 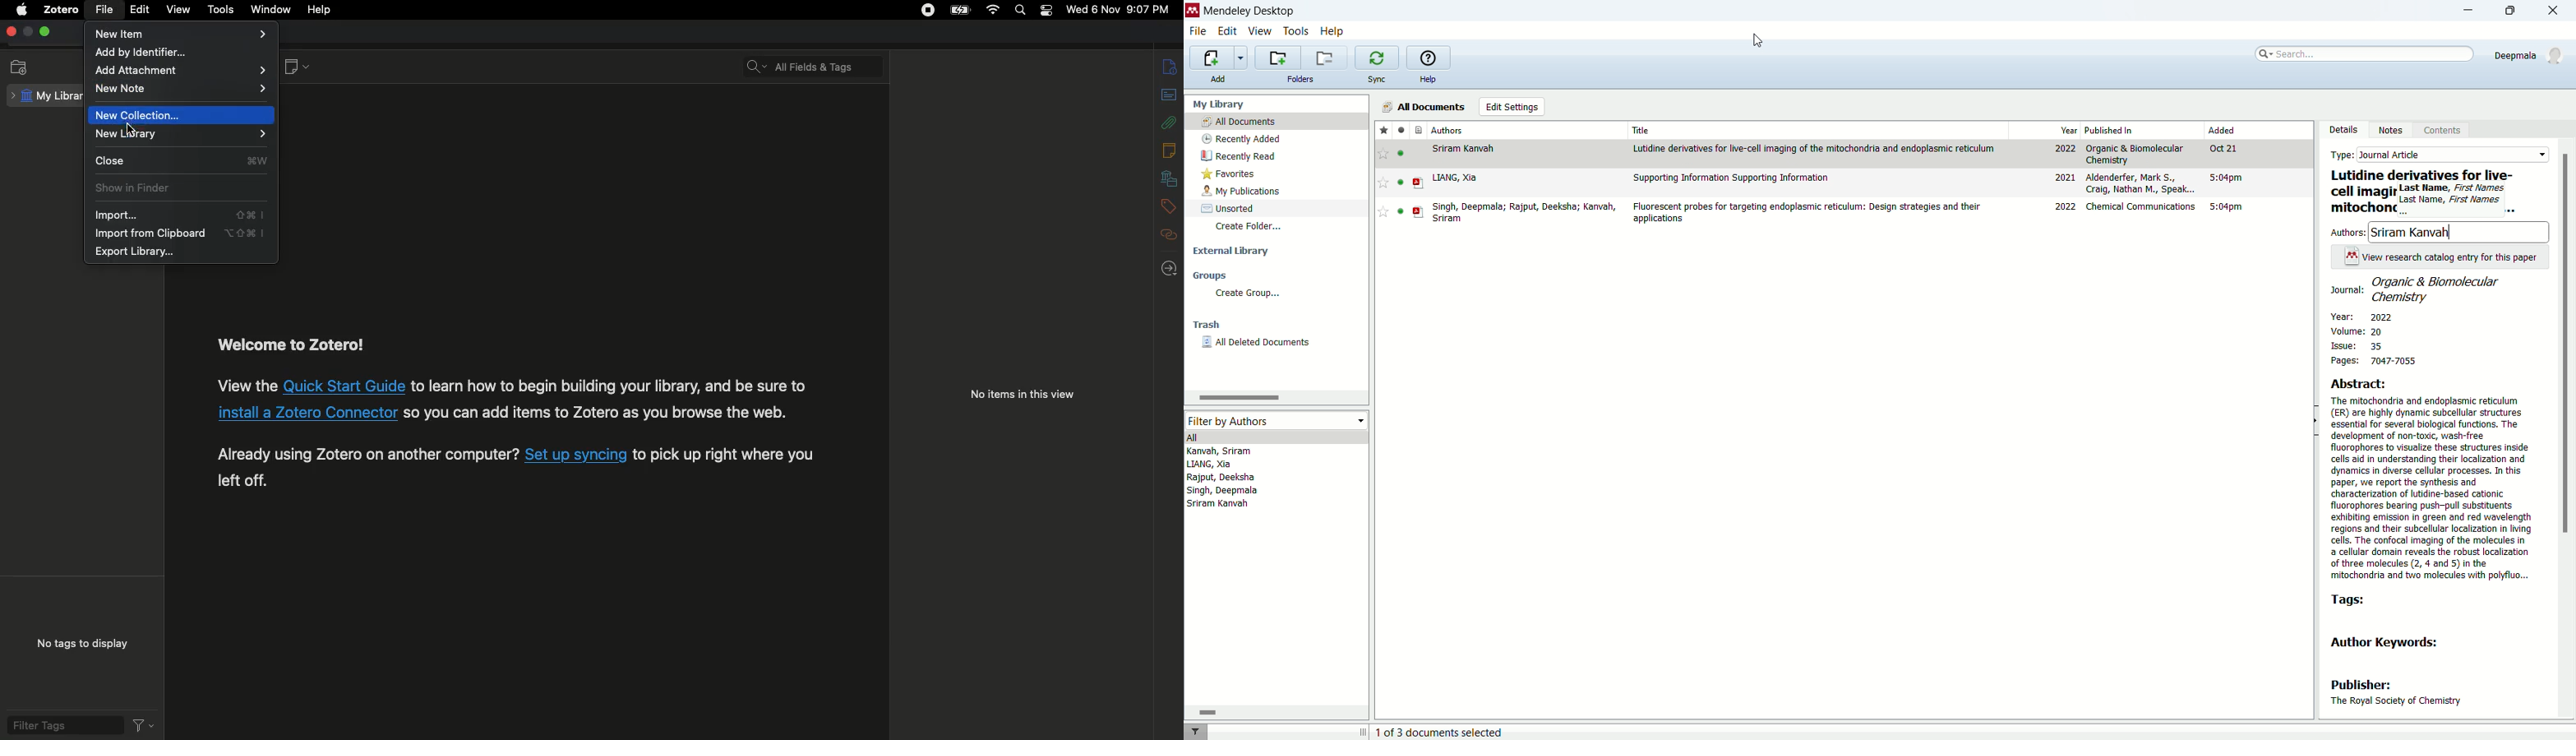 What do you see at coordinates (242, 480) in the screenshot?
I see `left off.` at bounding box center [242, 480].